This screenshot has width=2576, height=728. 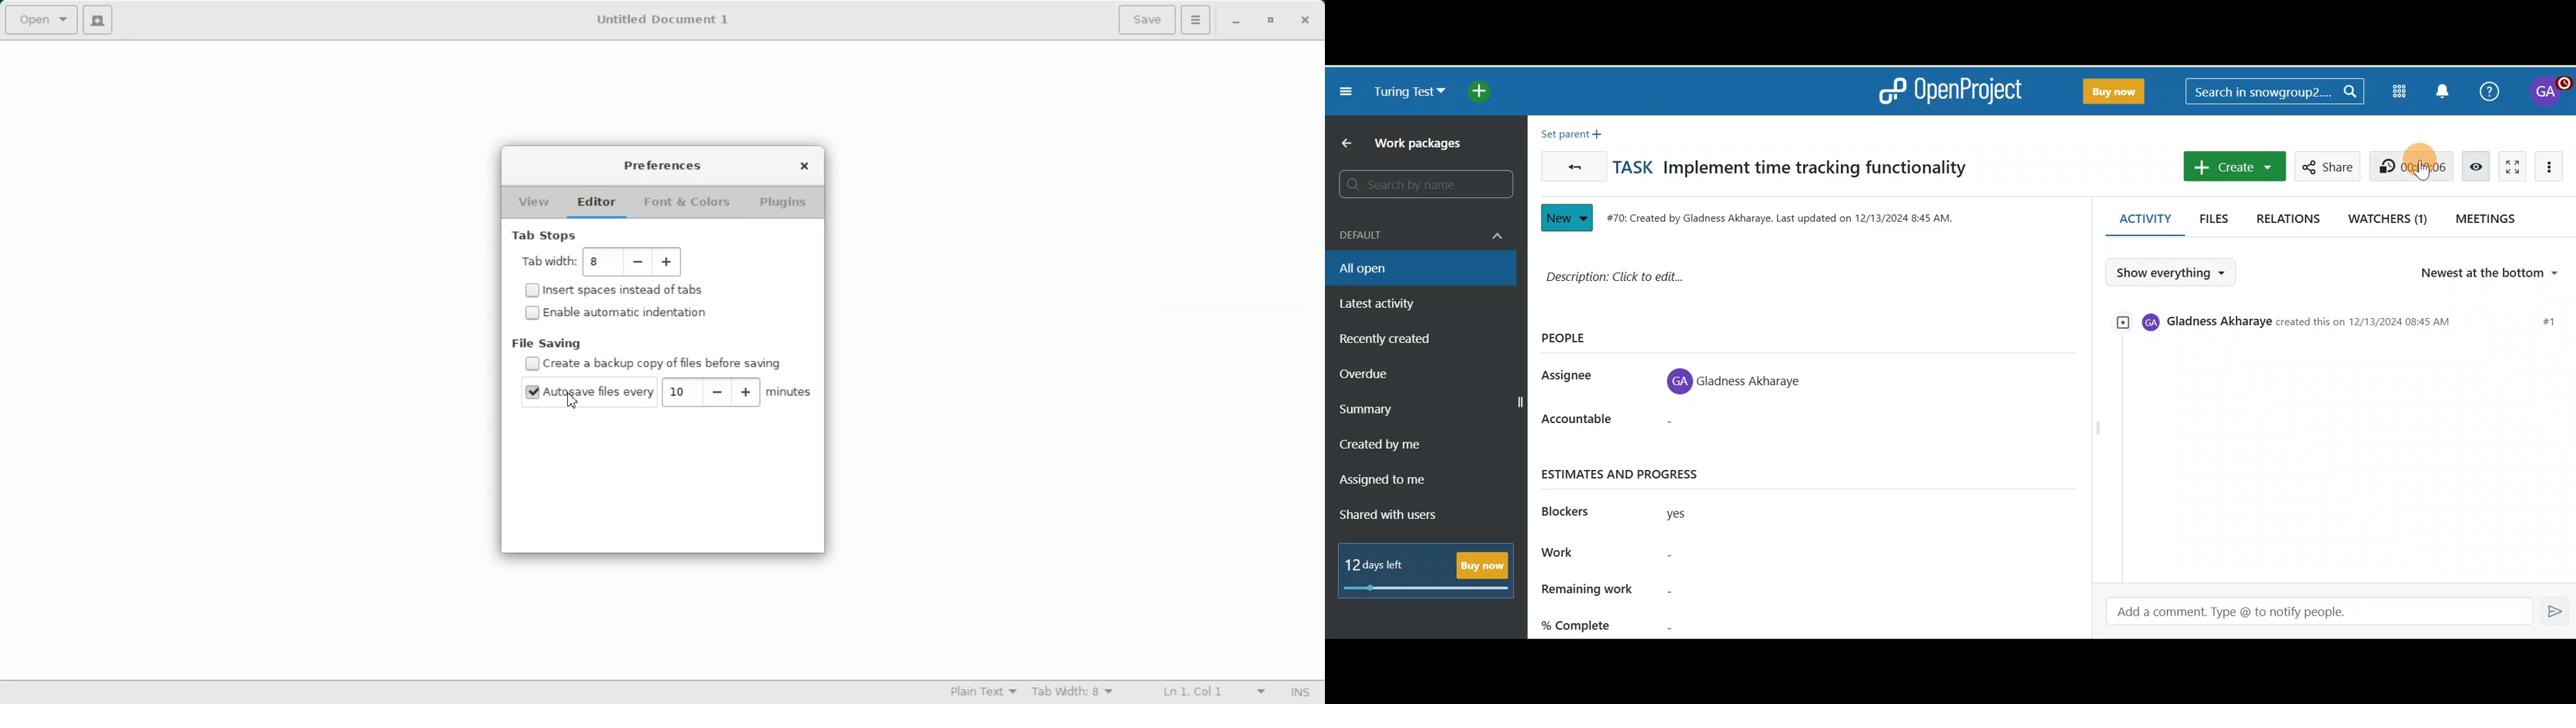 What do you see at coordinates (1203, 693) in the screenshot?
I see `Line Column` at bounding box center [1203, 693].